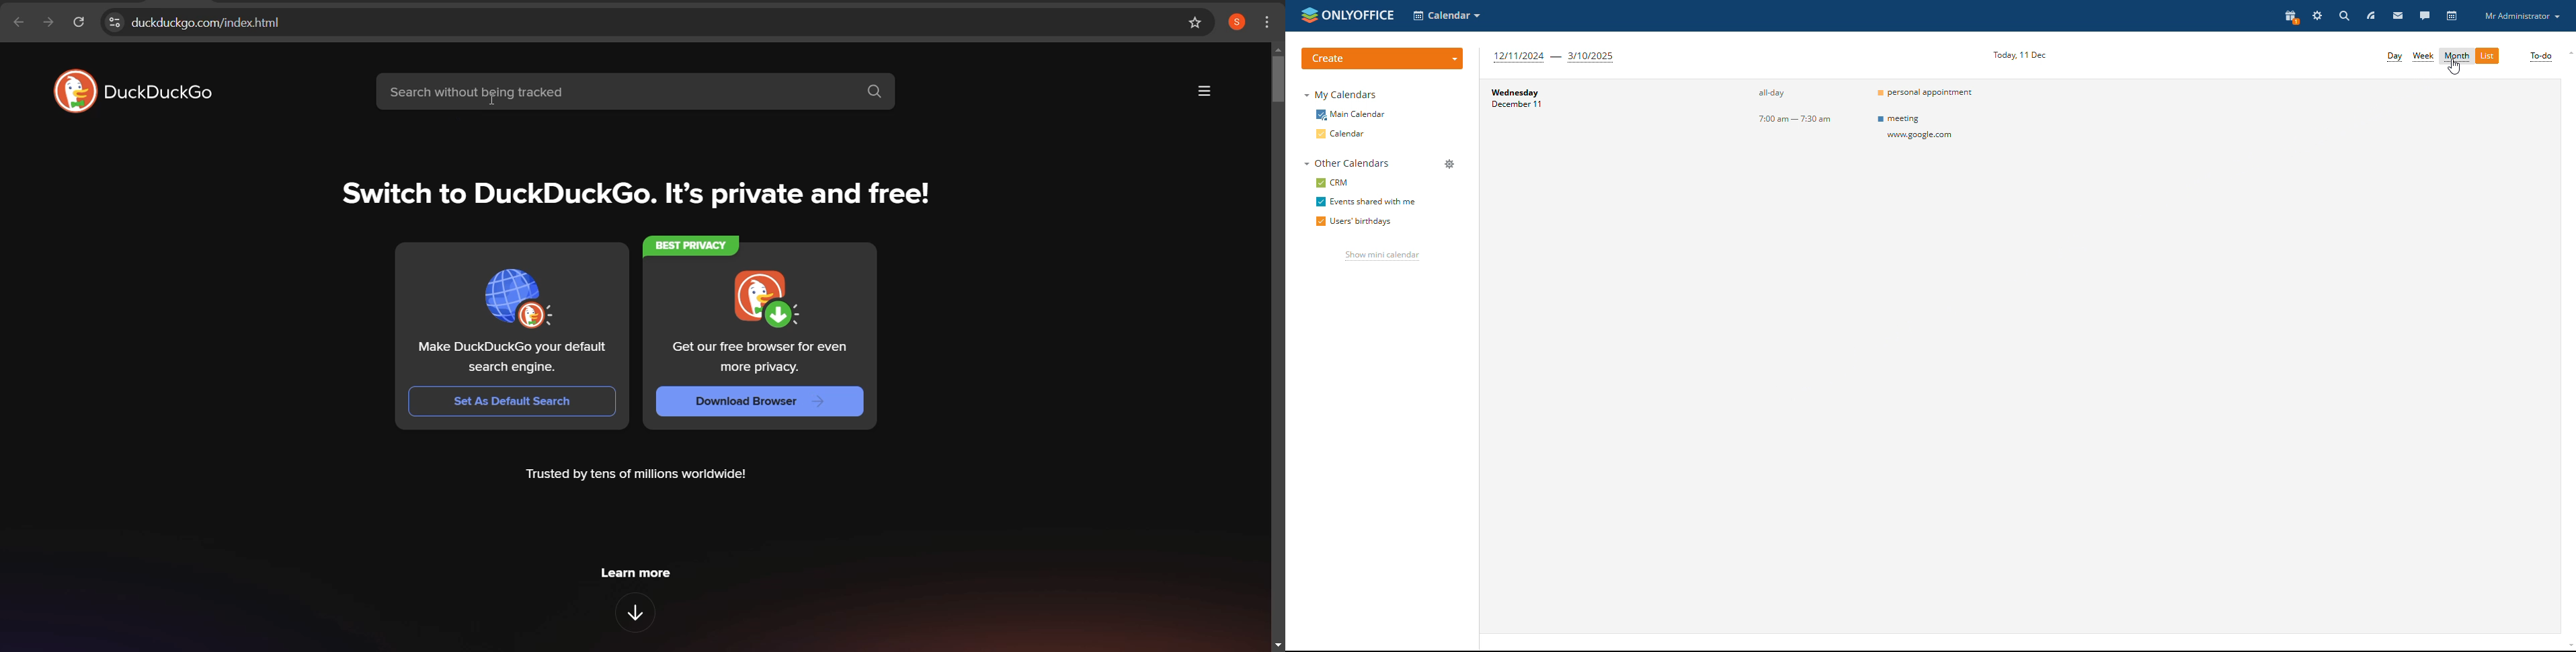 This screenshot has width=2576, height=672. Describe the element at coordinates (1383, 59) in the screenshot. I see `create` at that location.